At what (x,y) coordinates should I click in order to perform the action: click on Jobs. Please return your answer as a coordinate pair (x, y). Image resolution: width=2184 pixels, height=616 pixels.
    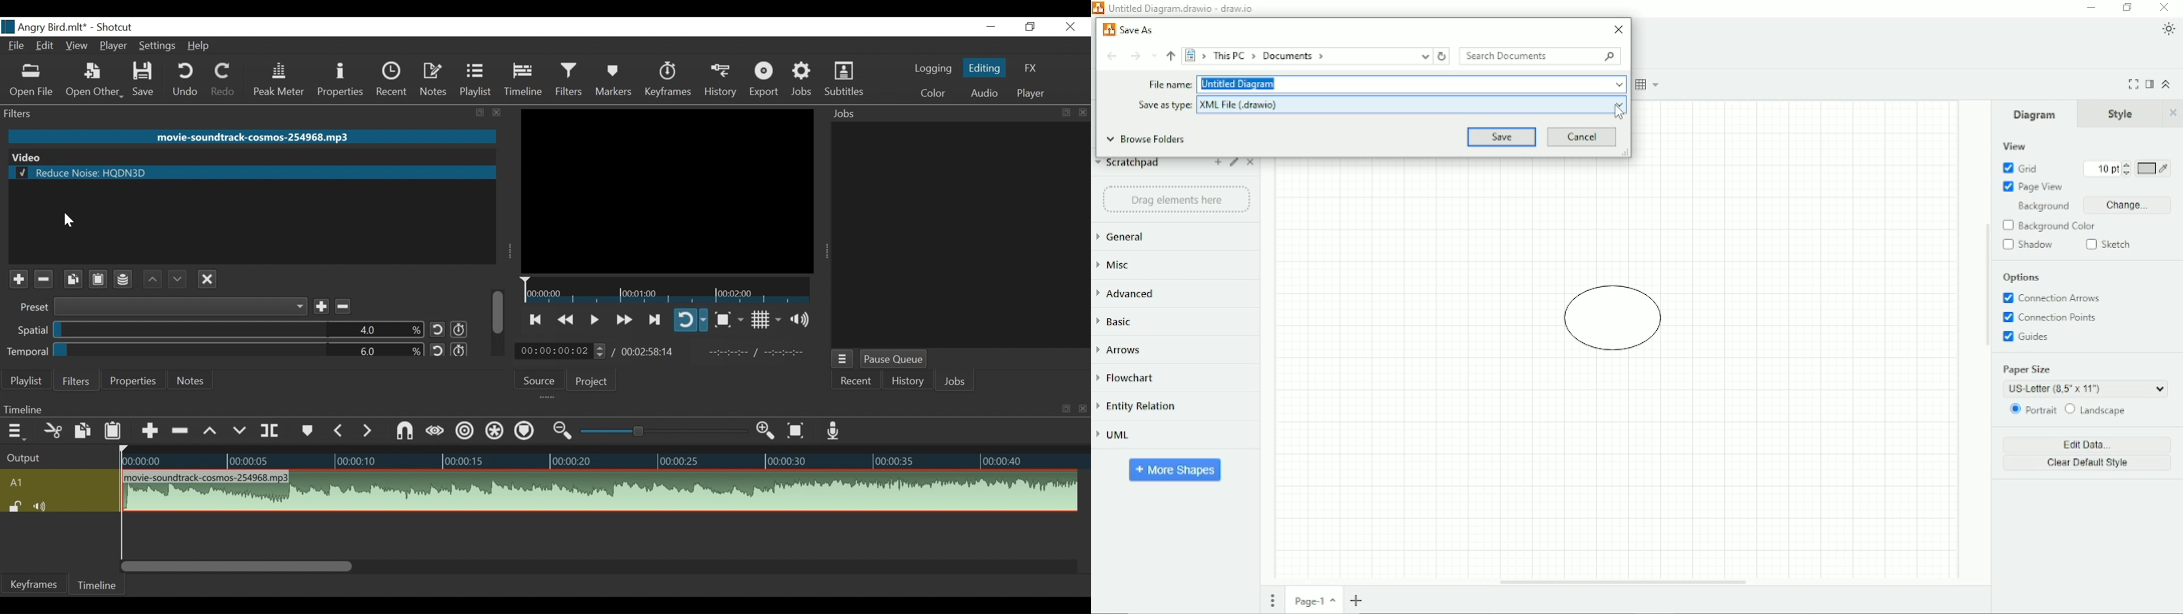
    Looking at the image, I should click on (804, 81).